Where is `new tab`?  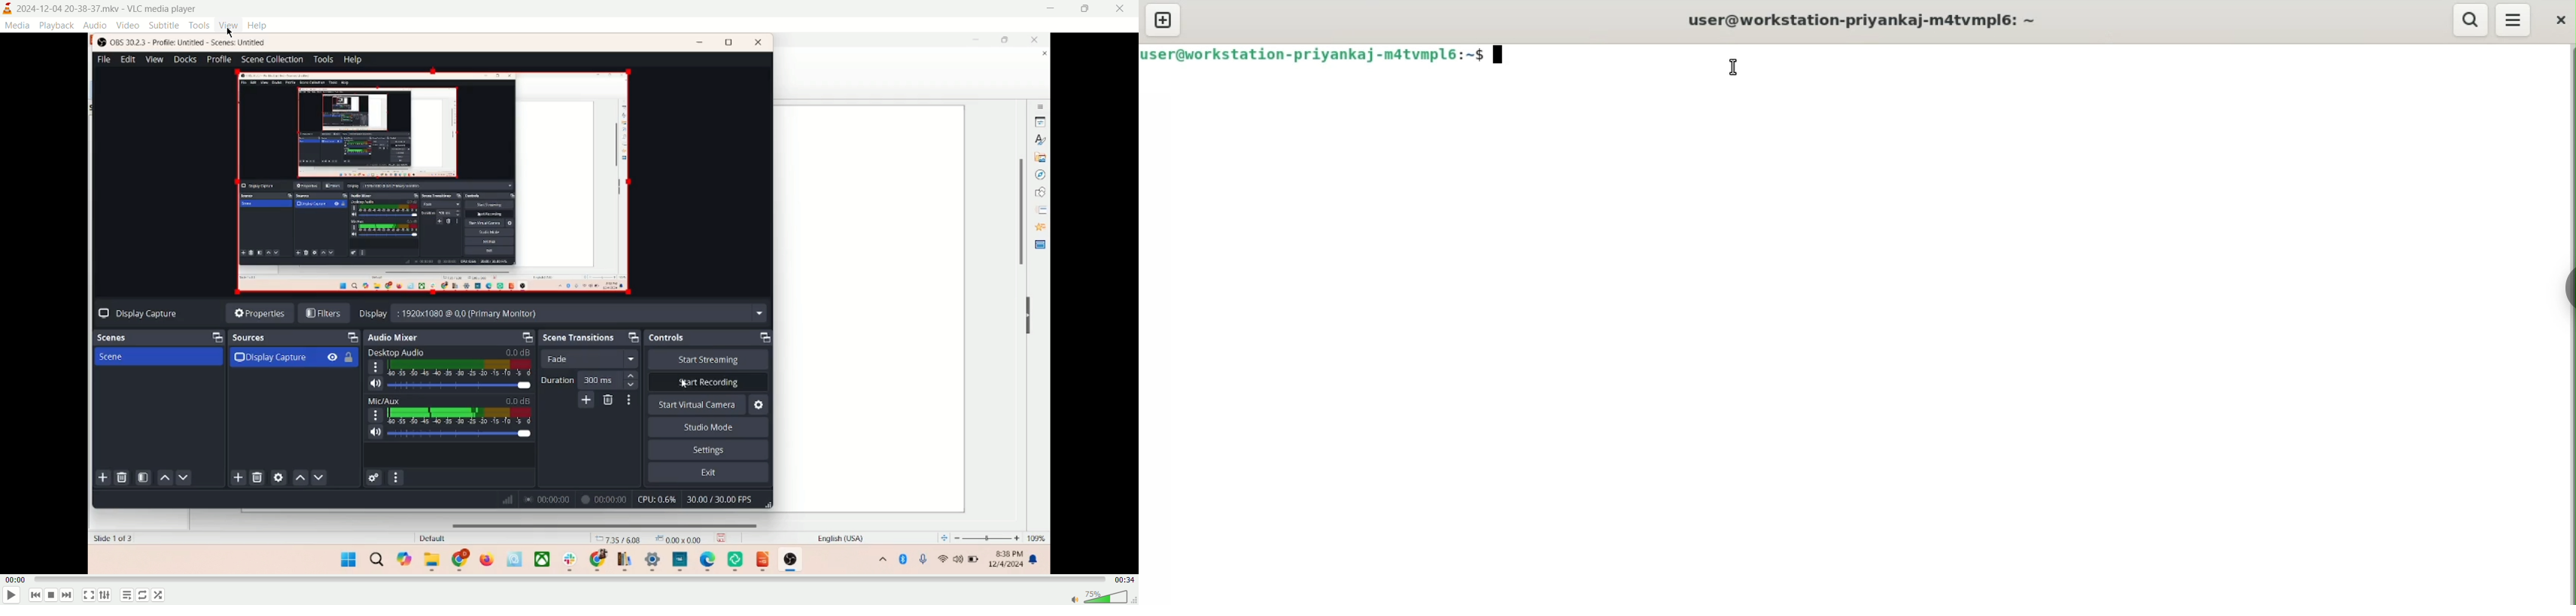
new tab is located at coordinates (1162, 17).